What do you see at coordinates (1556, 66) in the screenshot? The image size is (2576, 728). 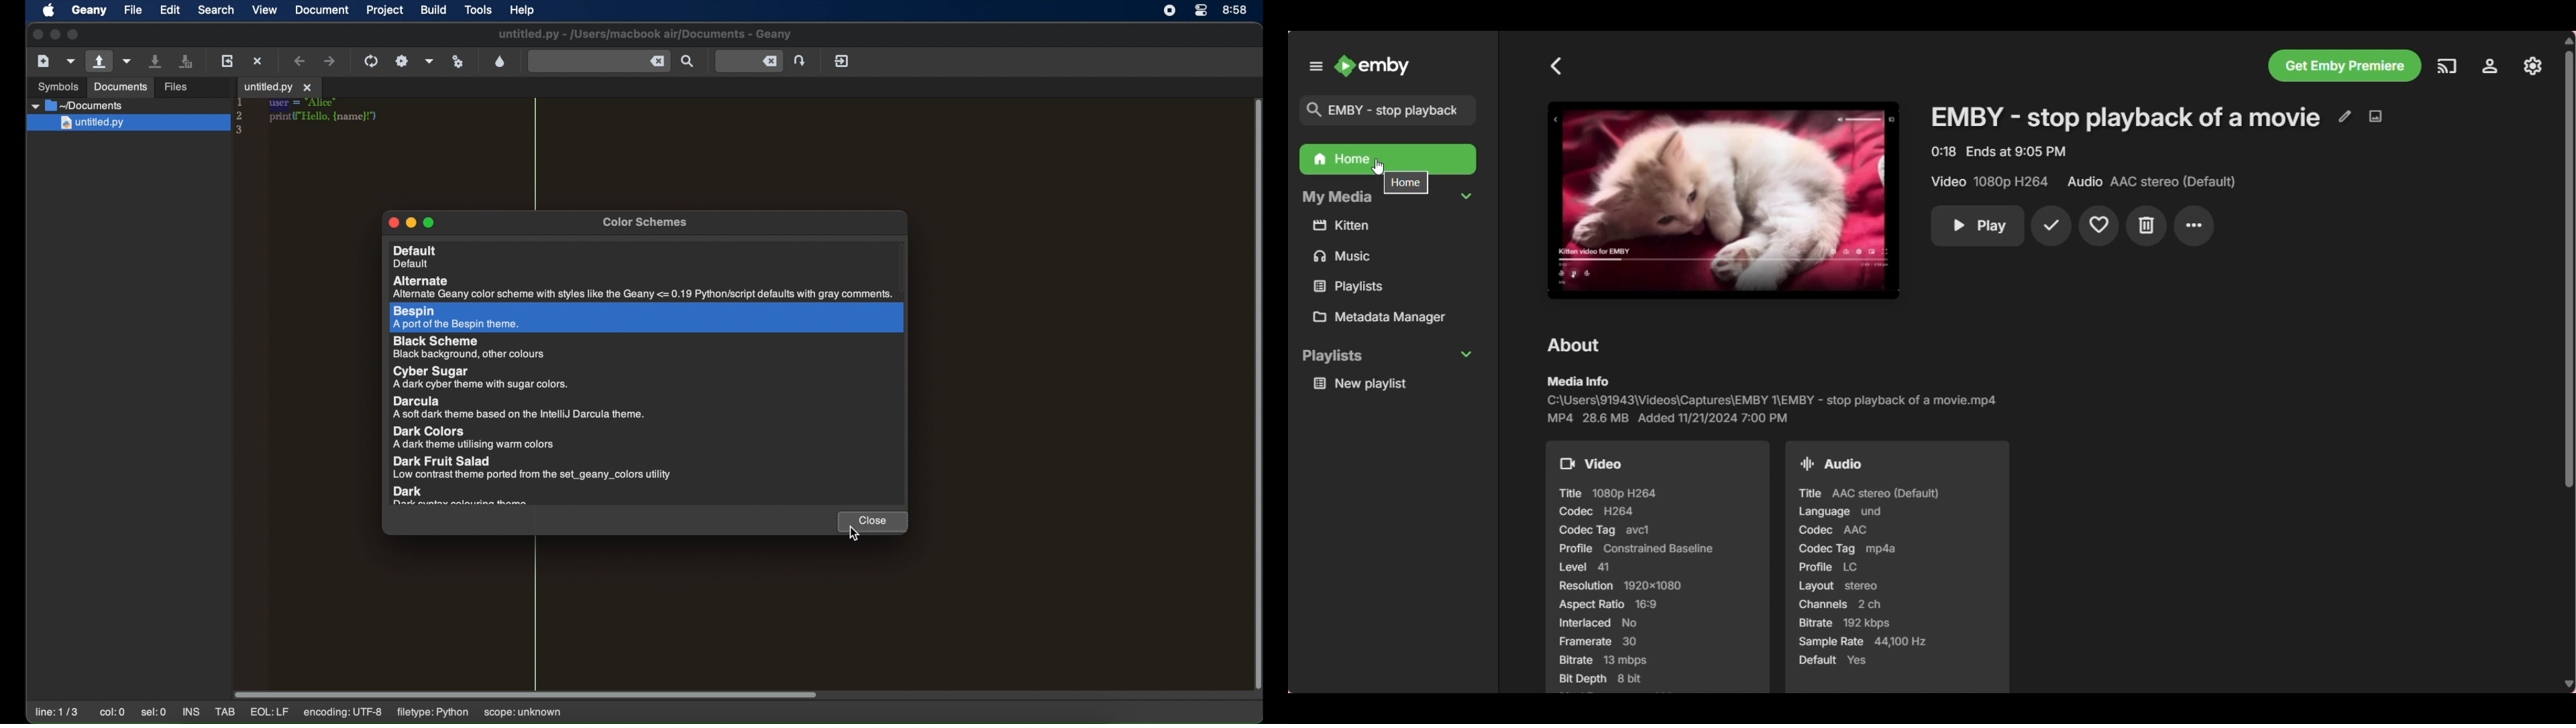 I see `Go back` at bounding box center [1556, 66].